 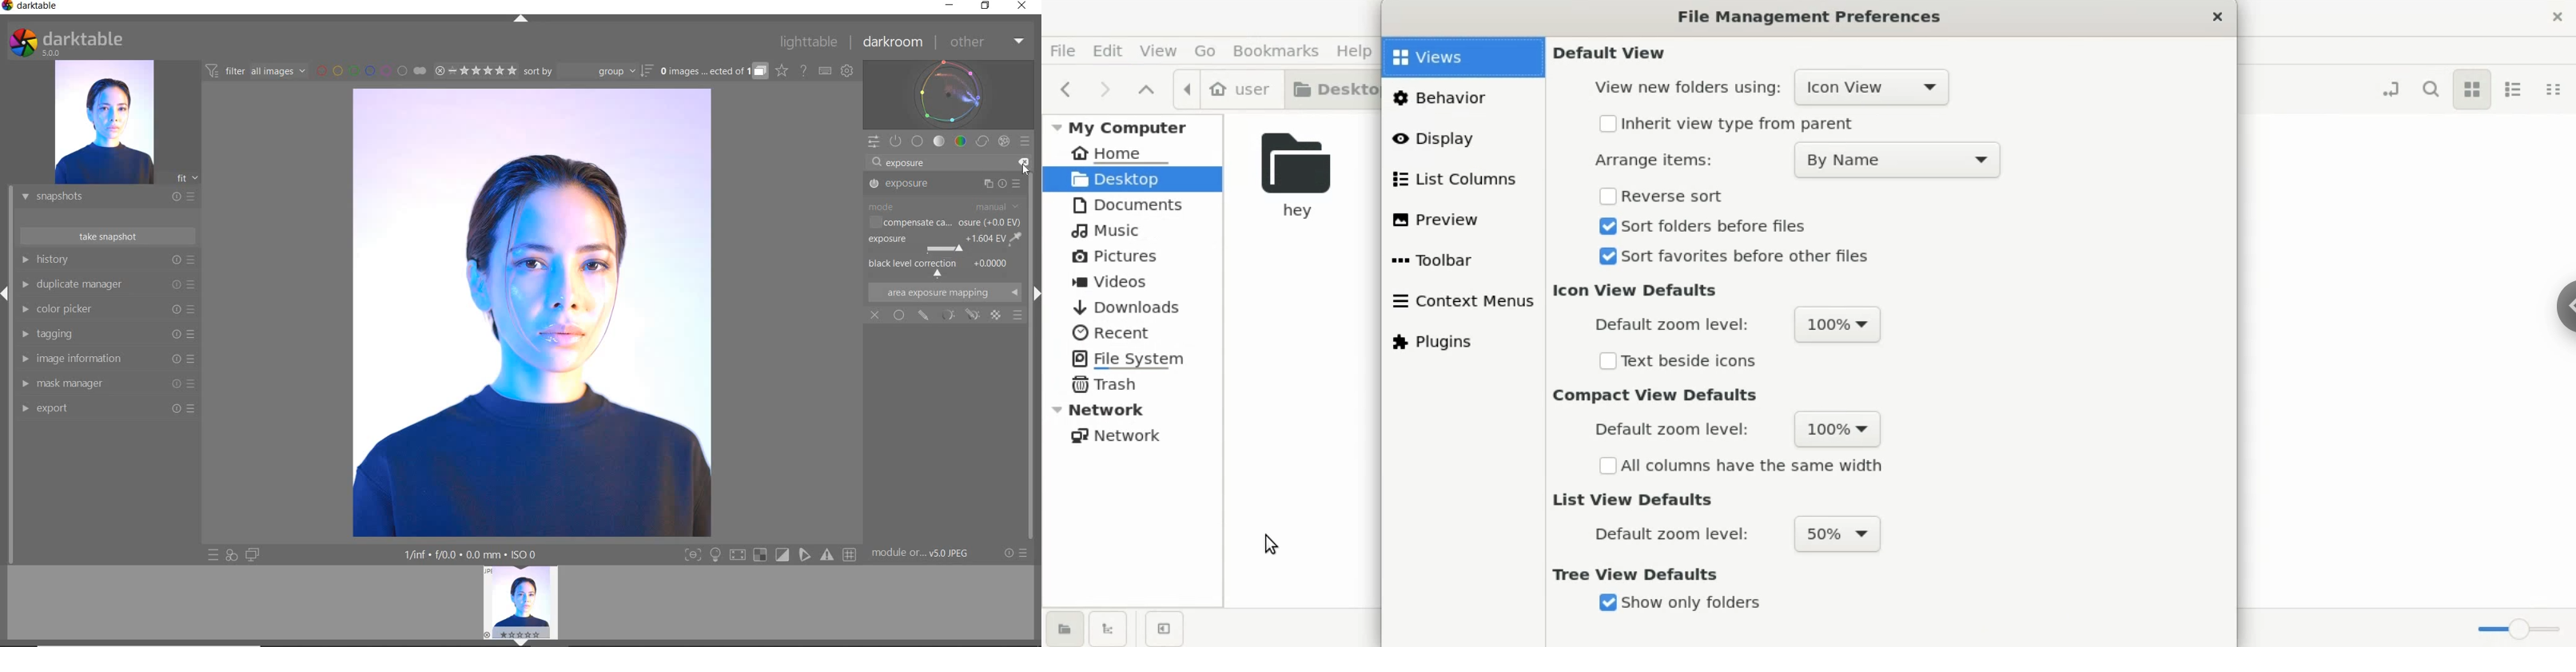 What do you see at coordinates (907, 164) in the screenshot?
I see `INPUT VALUE` at bounding box center [907, 164].